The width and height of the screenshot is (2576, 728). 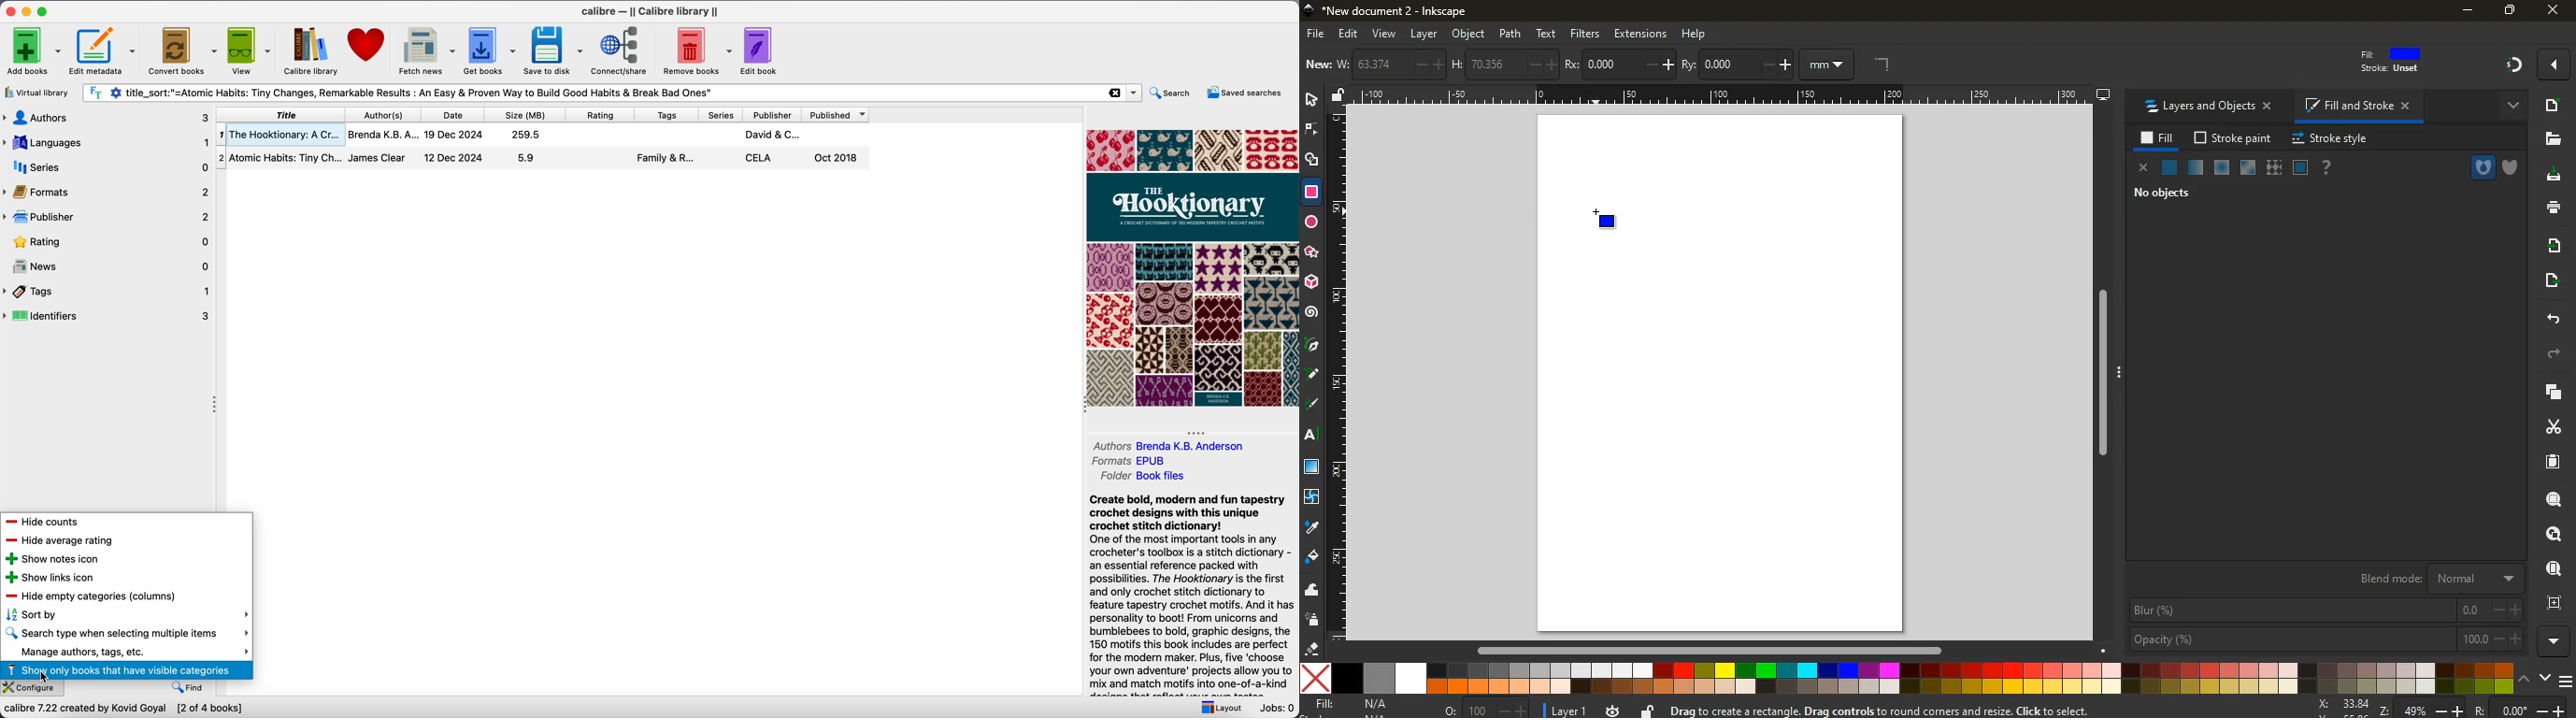 I want to click on spiral, so click(x=1312, y=314).